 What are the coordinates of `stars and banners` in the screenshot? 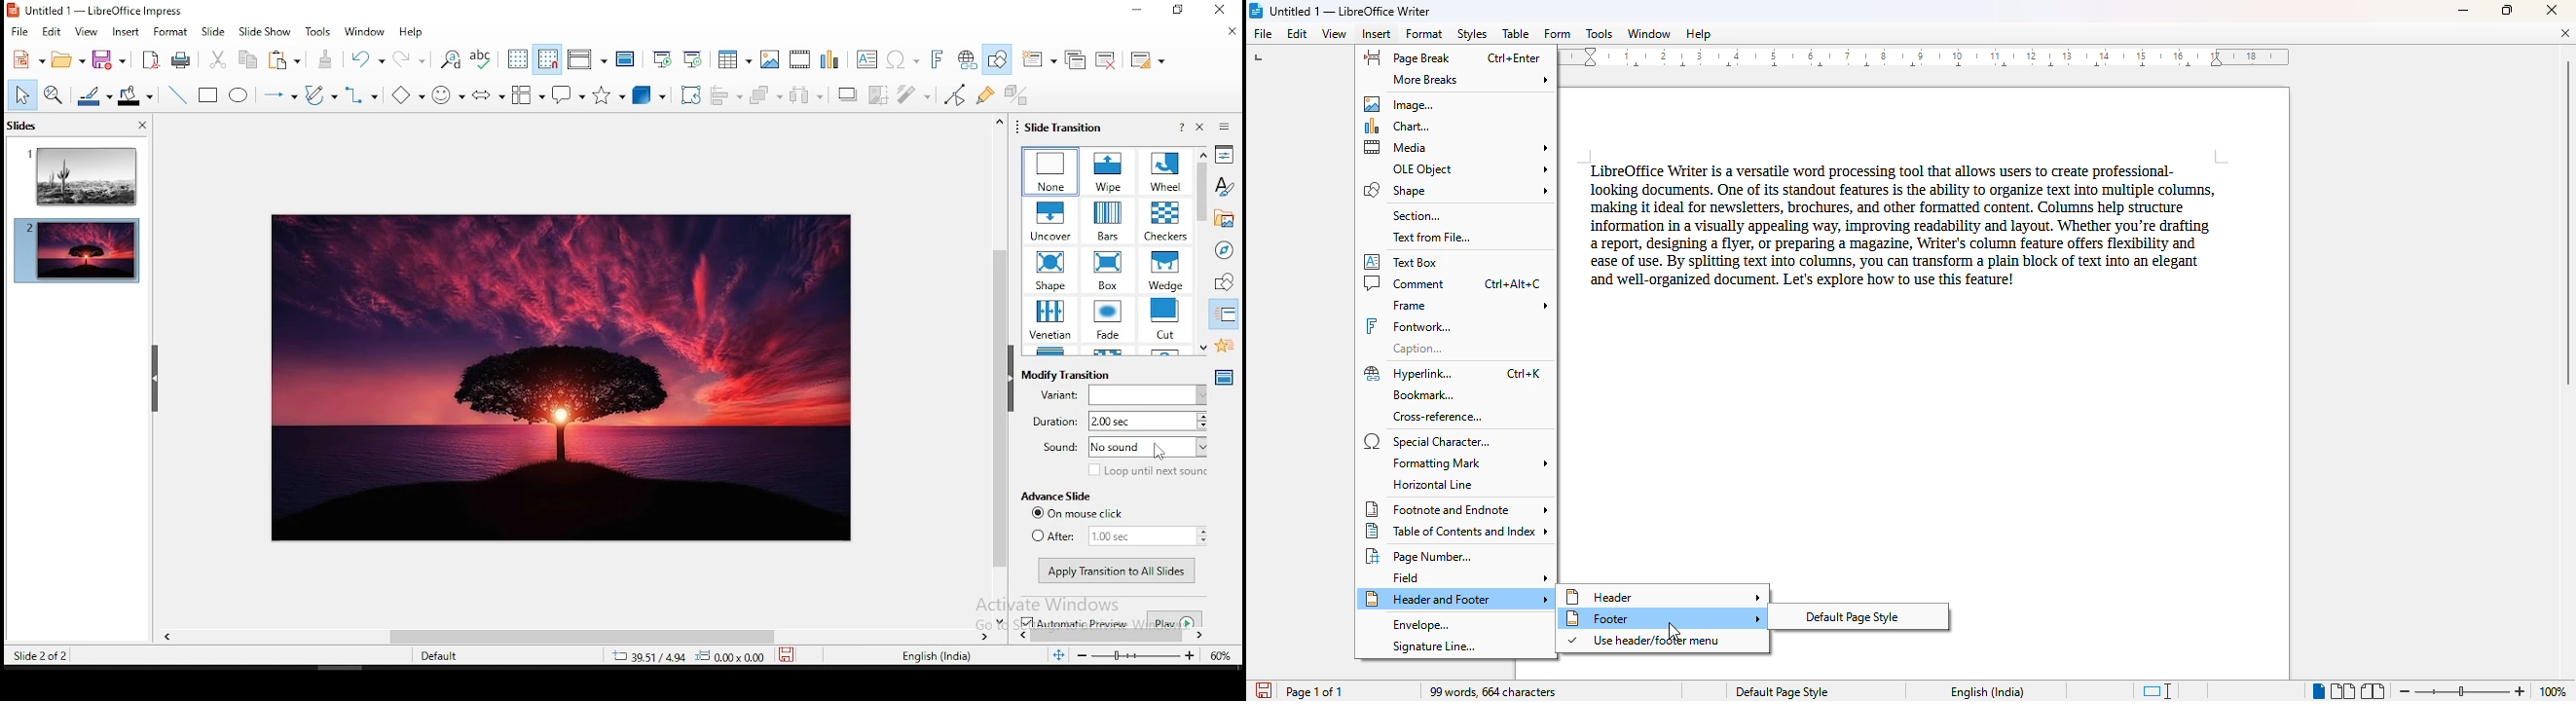 It's located at (607, 95).